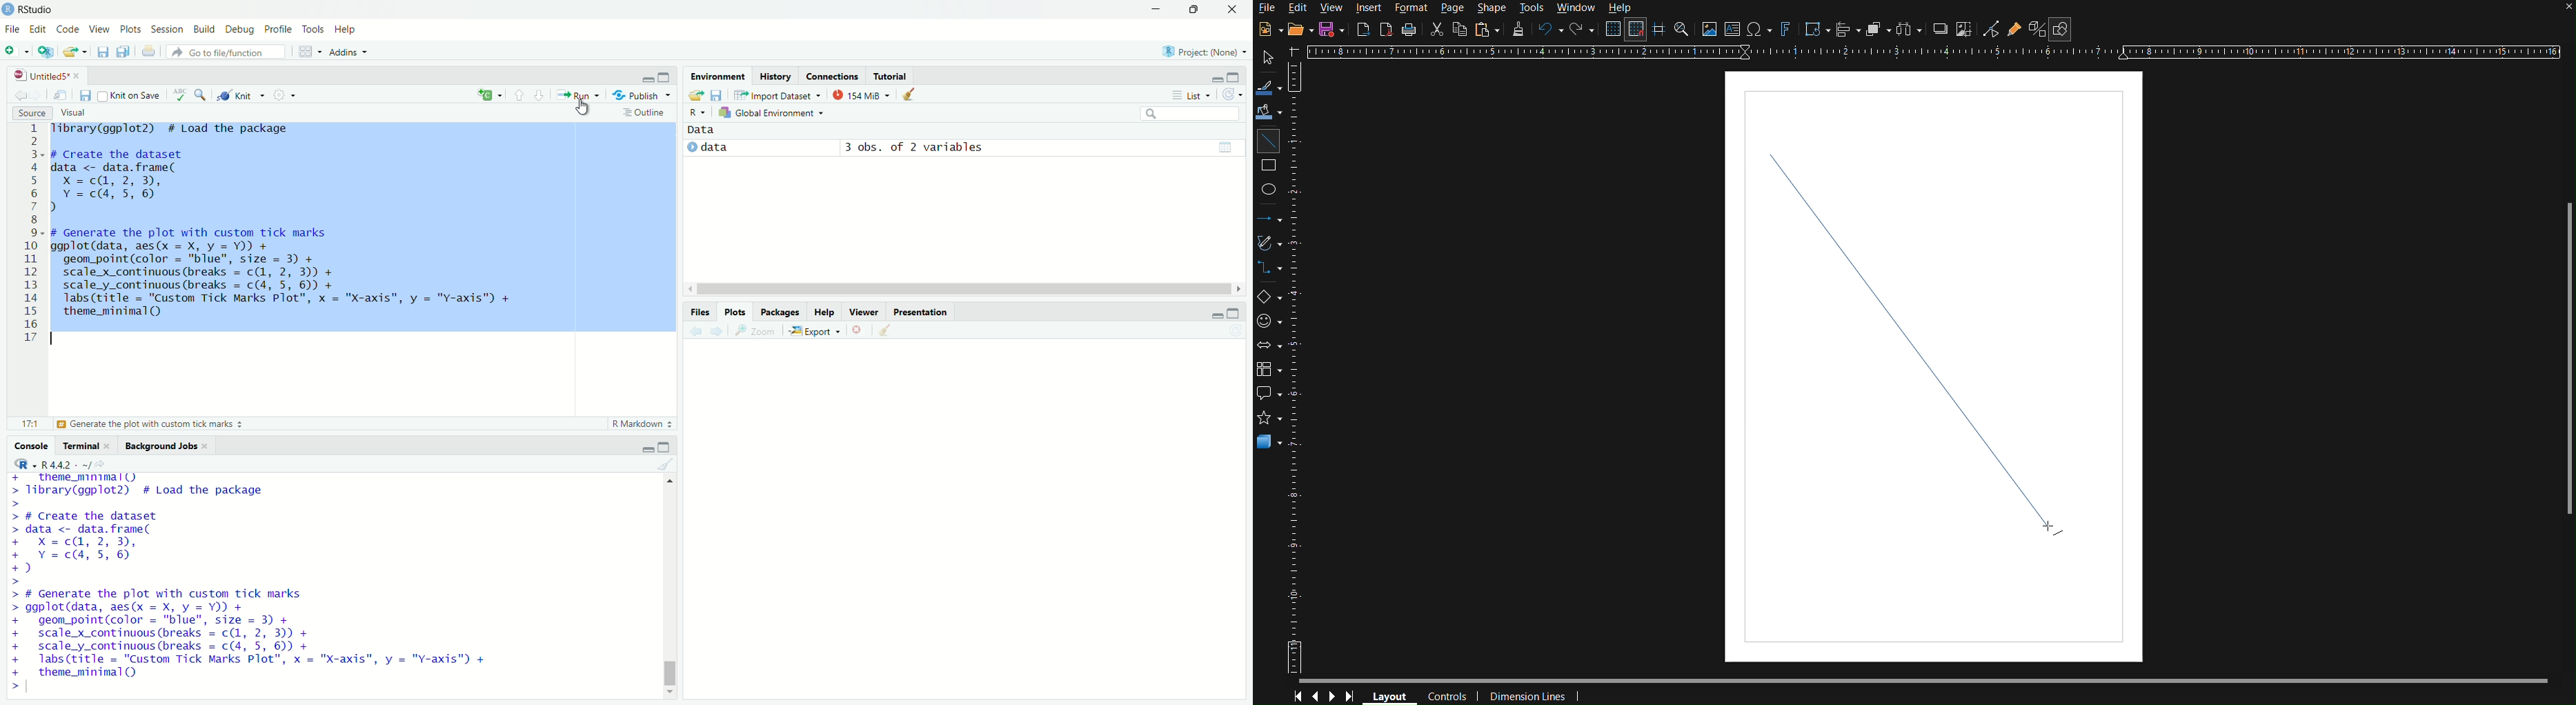 Image resolution: width=2576 pixels, height=728 pixels. I want to click on clear all plots, so click(885, 331).